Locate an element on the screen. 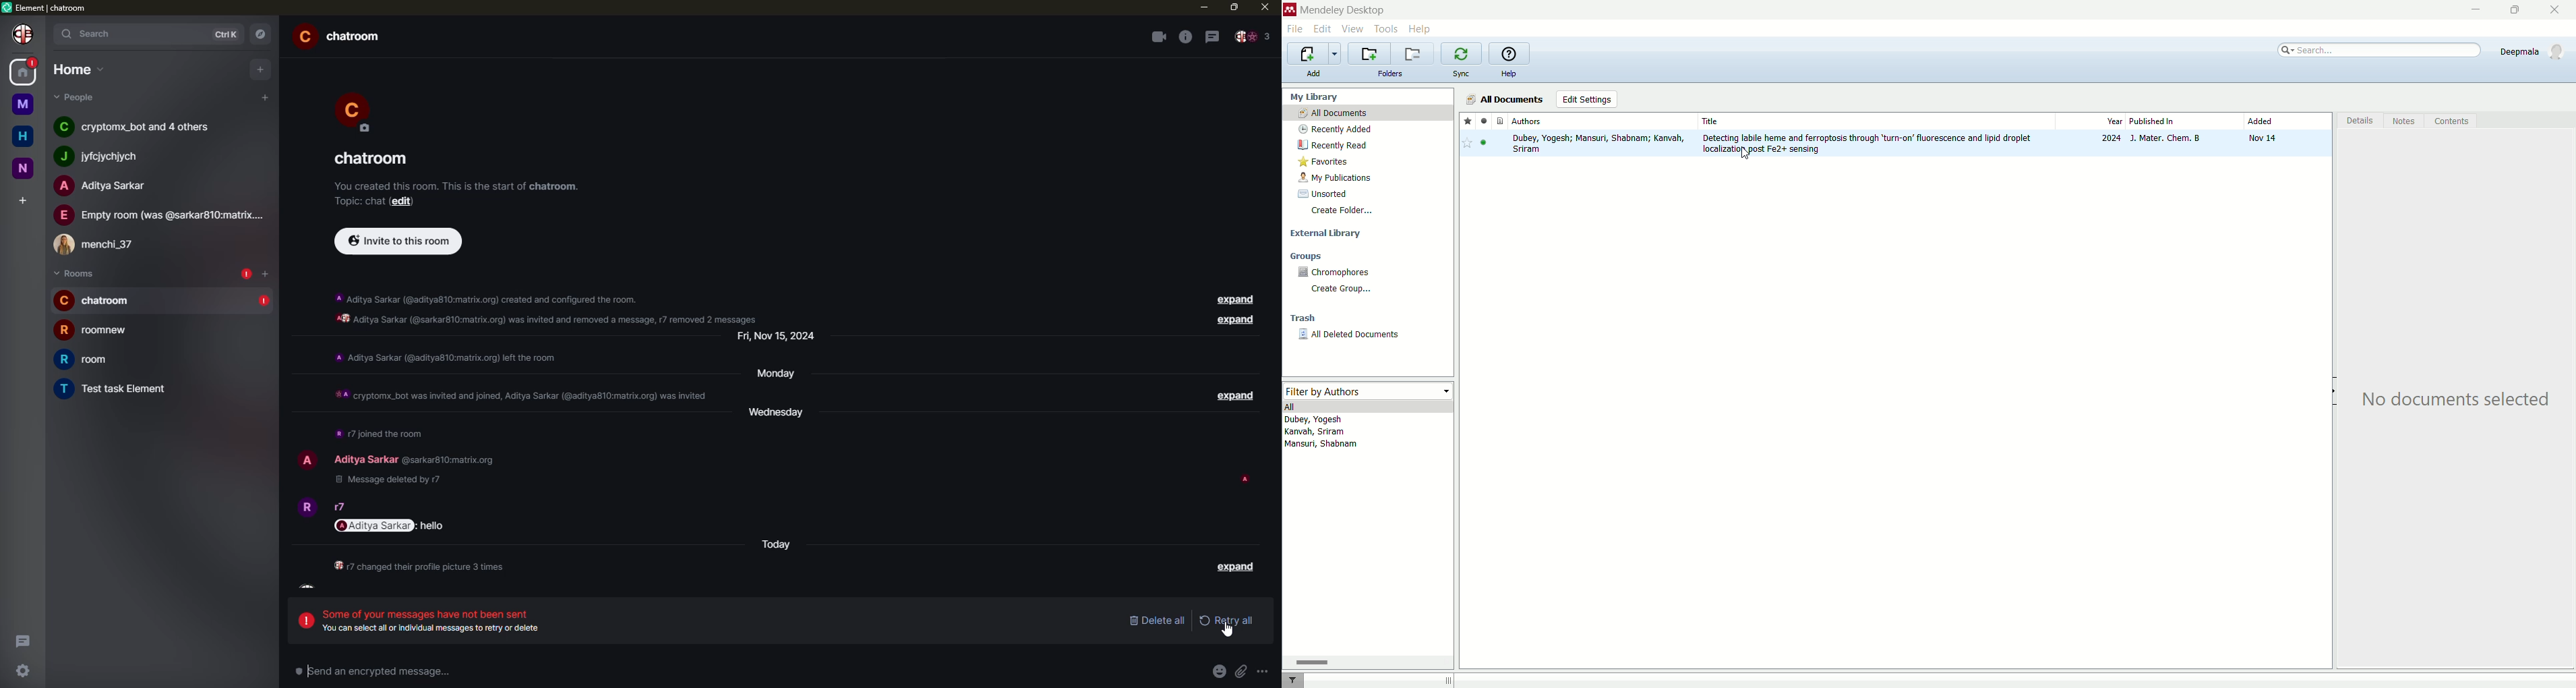  folders is located at coordinates (1389, 74).